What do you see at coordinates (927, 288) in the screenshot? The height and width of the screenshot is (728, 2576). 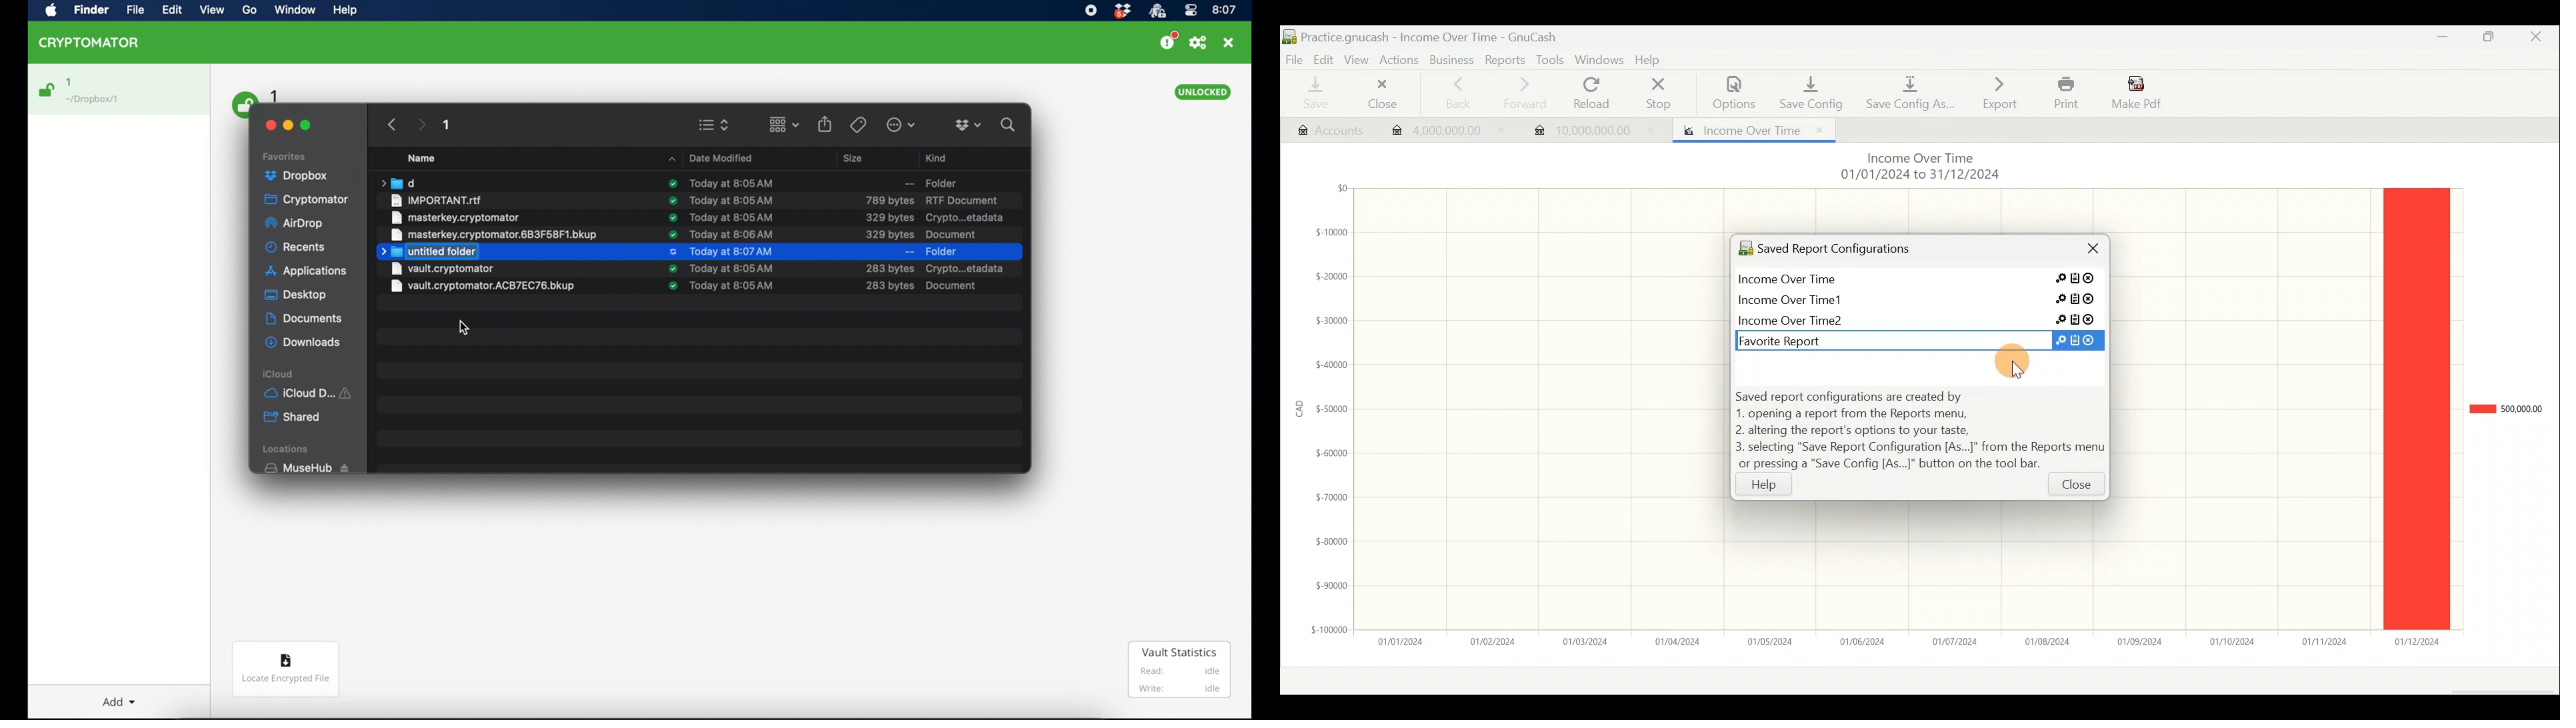 I see `crypto` at bounding box center [927, 288].